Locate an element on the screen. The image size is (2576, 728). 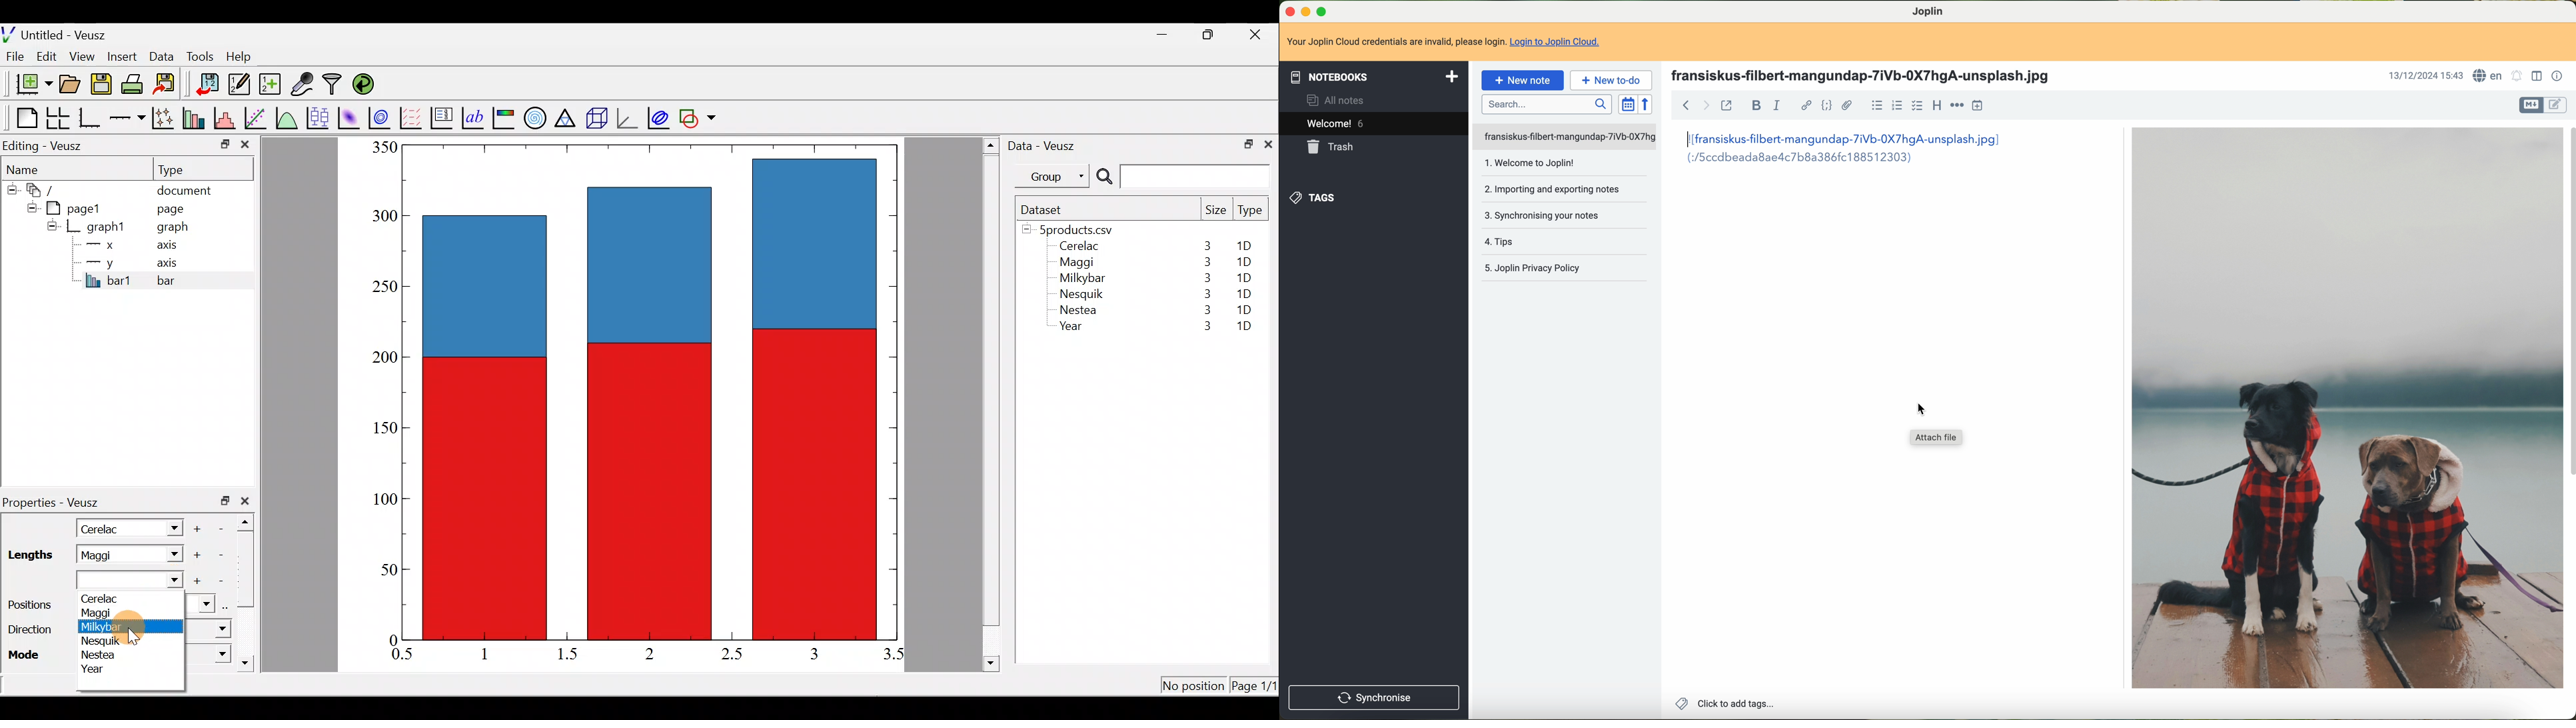
untitled note is located at coordinates (1563, 136).